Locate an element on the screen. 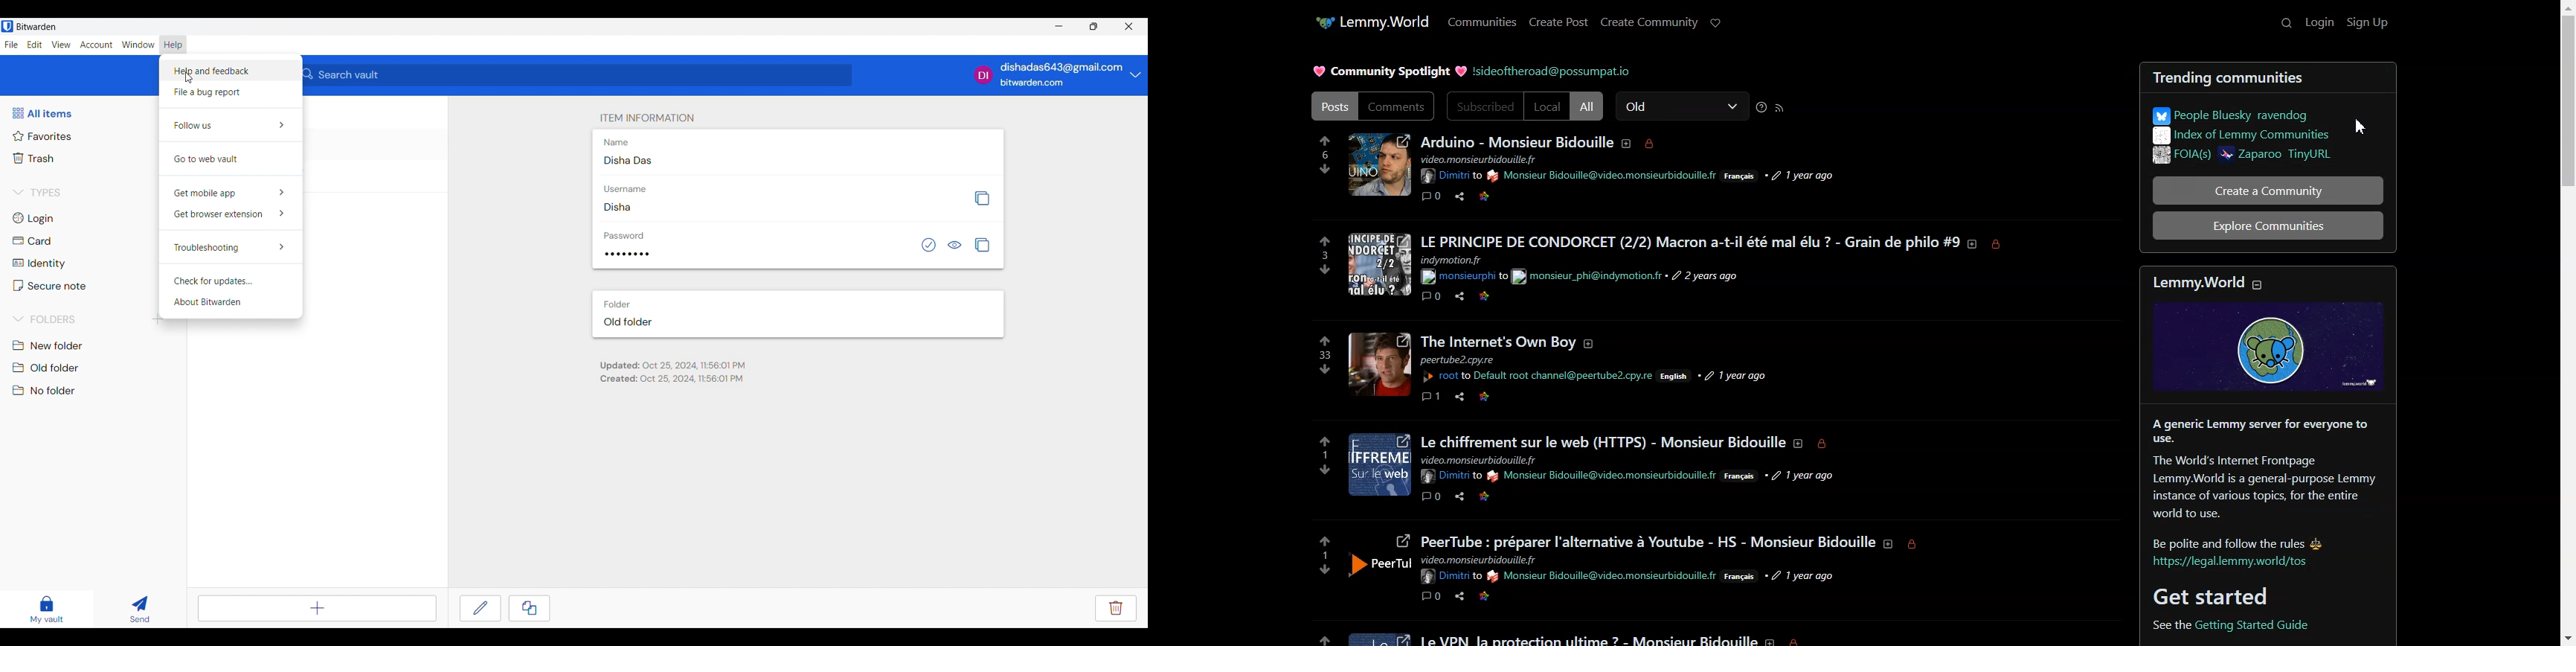 The height and width of the screenshot is (672, 2576). Old folder is located at coordinates (48, 368).